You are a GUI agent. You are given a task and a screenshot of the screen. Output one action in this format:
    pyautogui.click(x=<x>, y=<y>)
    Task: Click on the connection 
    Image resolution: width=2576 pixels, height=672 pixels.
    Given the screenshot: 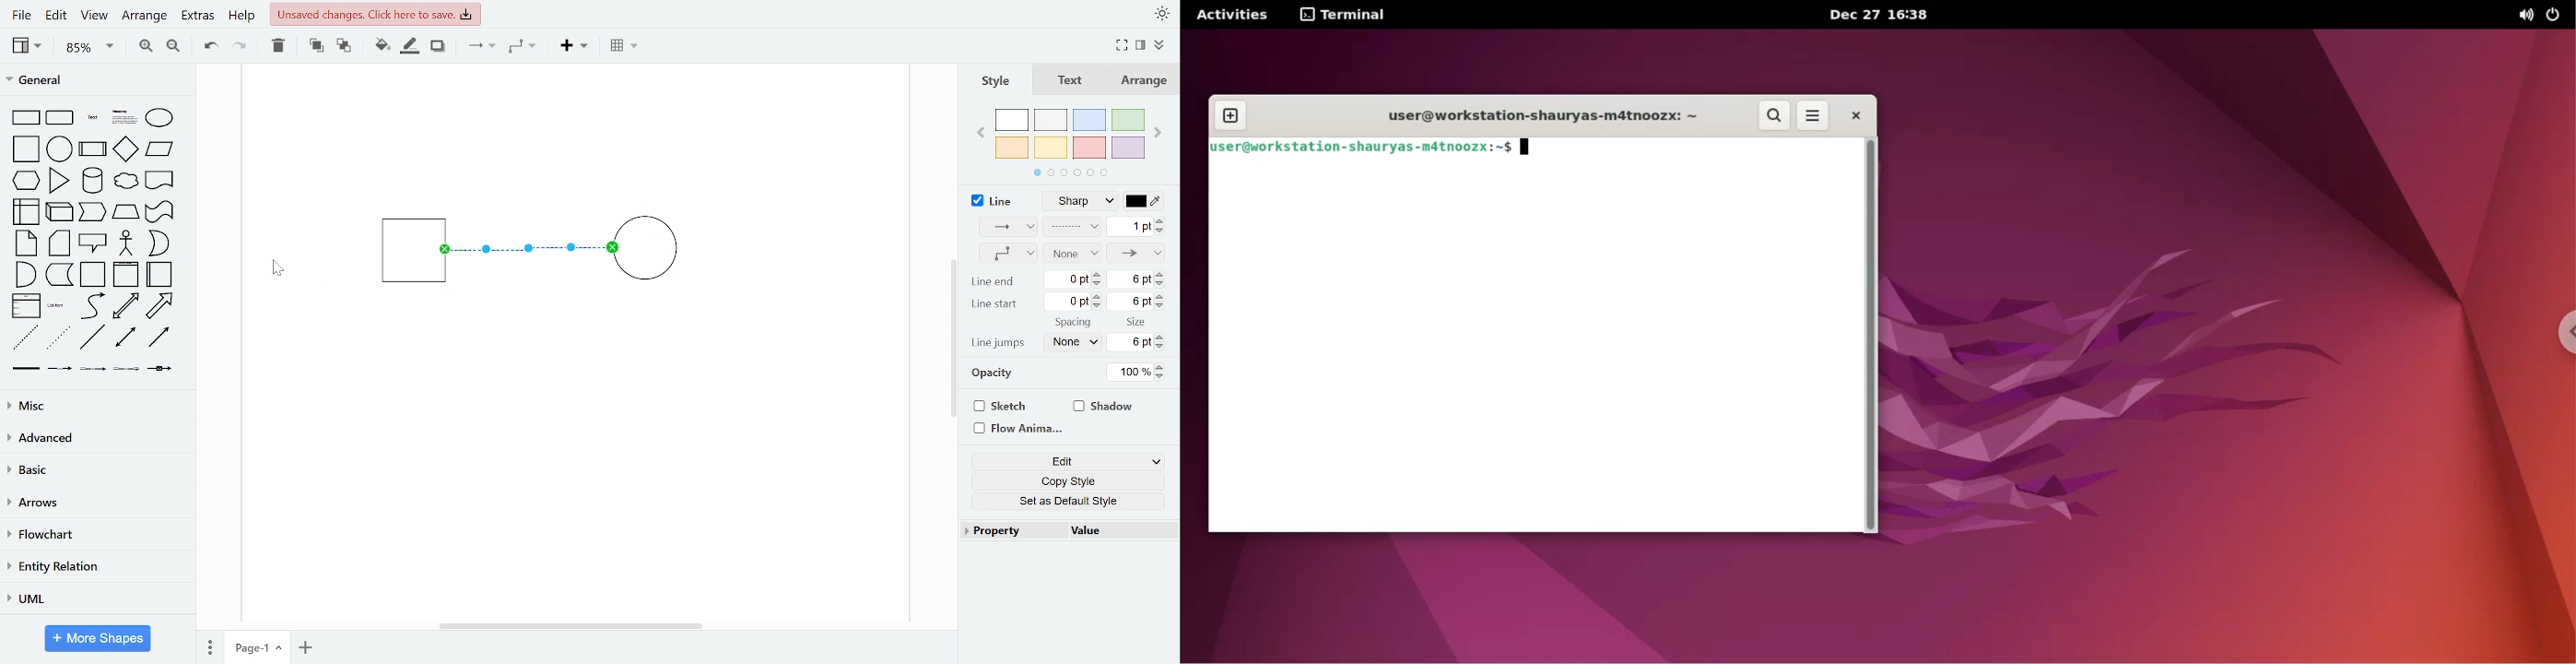 What is the action you would take?
    pyautogui.click(x=1006, y=226)
    